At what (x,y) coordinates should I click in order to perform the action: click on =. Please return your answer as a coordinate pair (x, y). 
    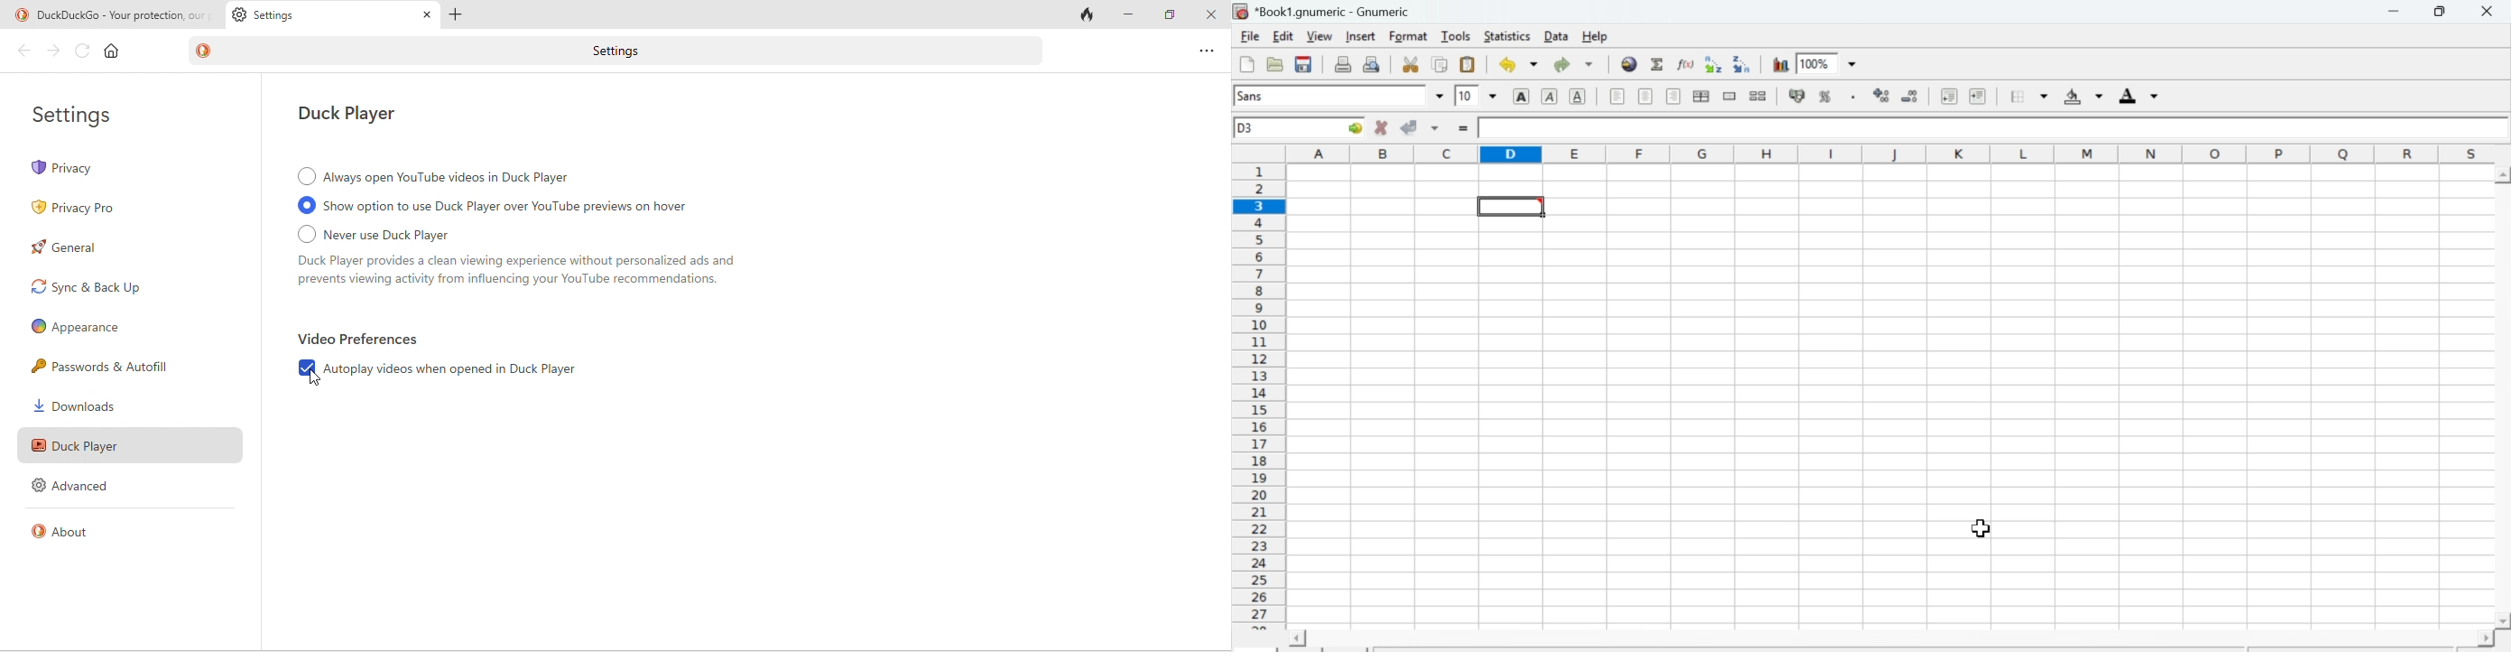
    Looking at the image, I should click on (1462, 129).